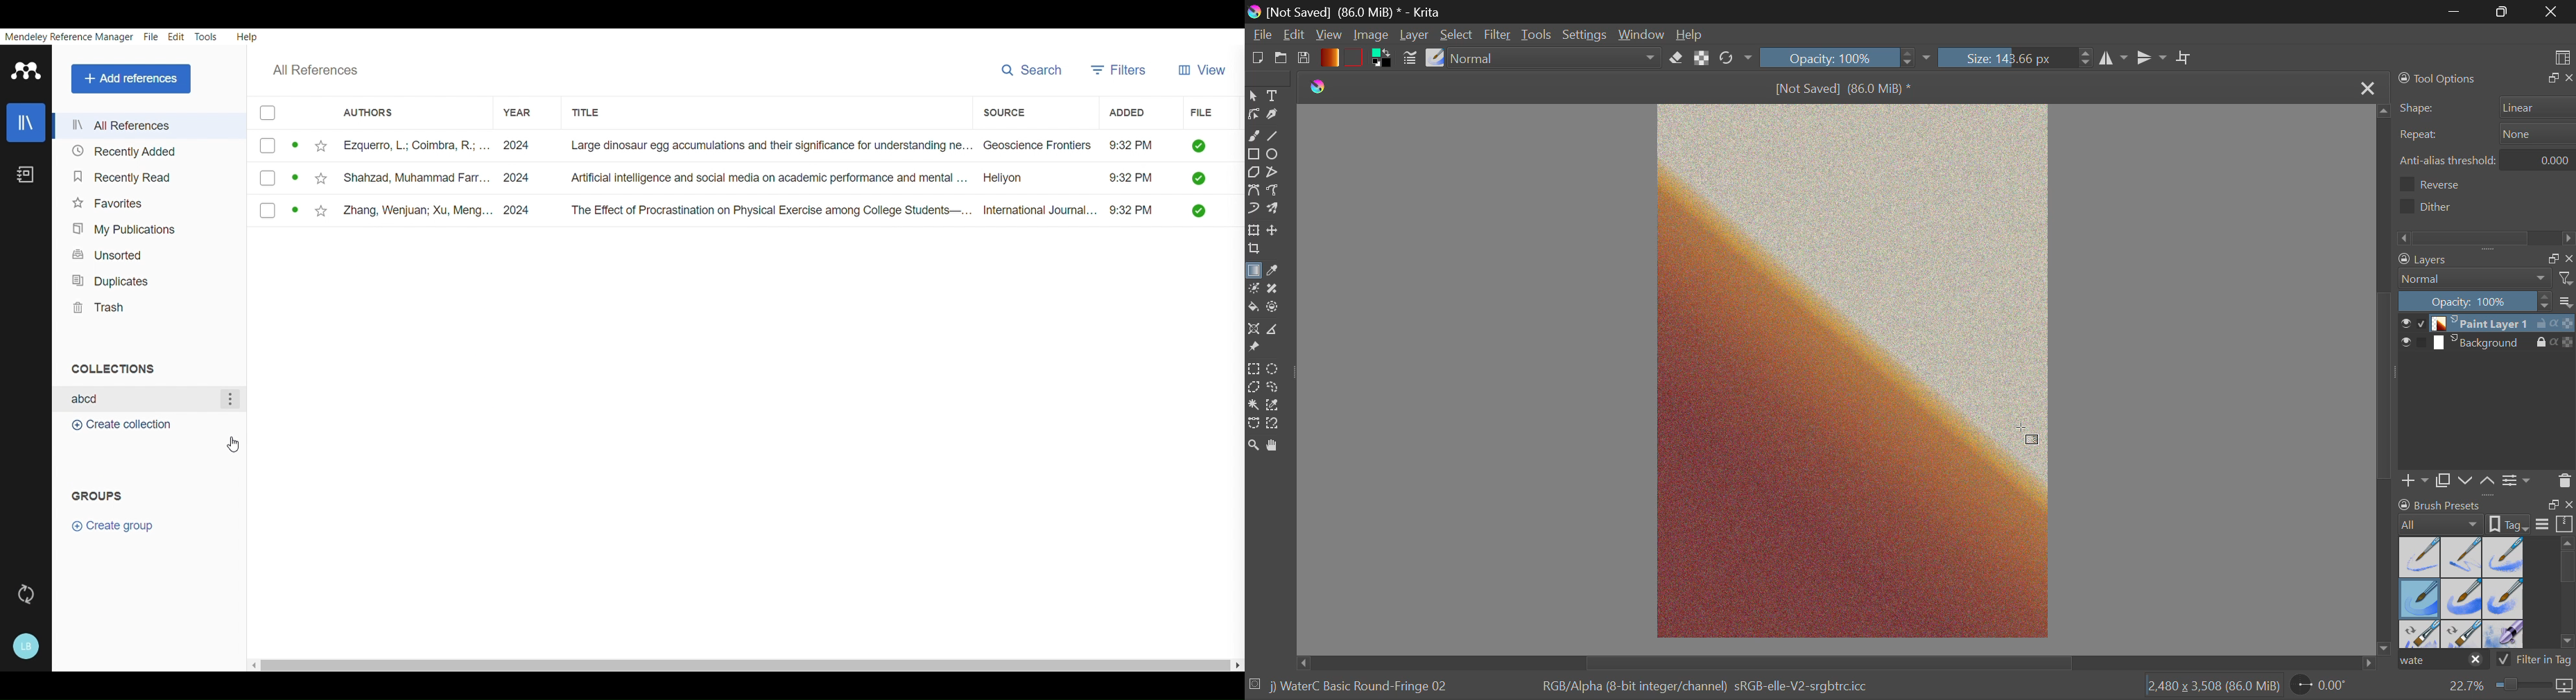 The image size is (2576, 700). I want to click on Account & help, so click(27, 644).